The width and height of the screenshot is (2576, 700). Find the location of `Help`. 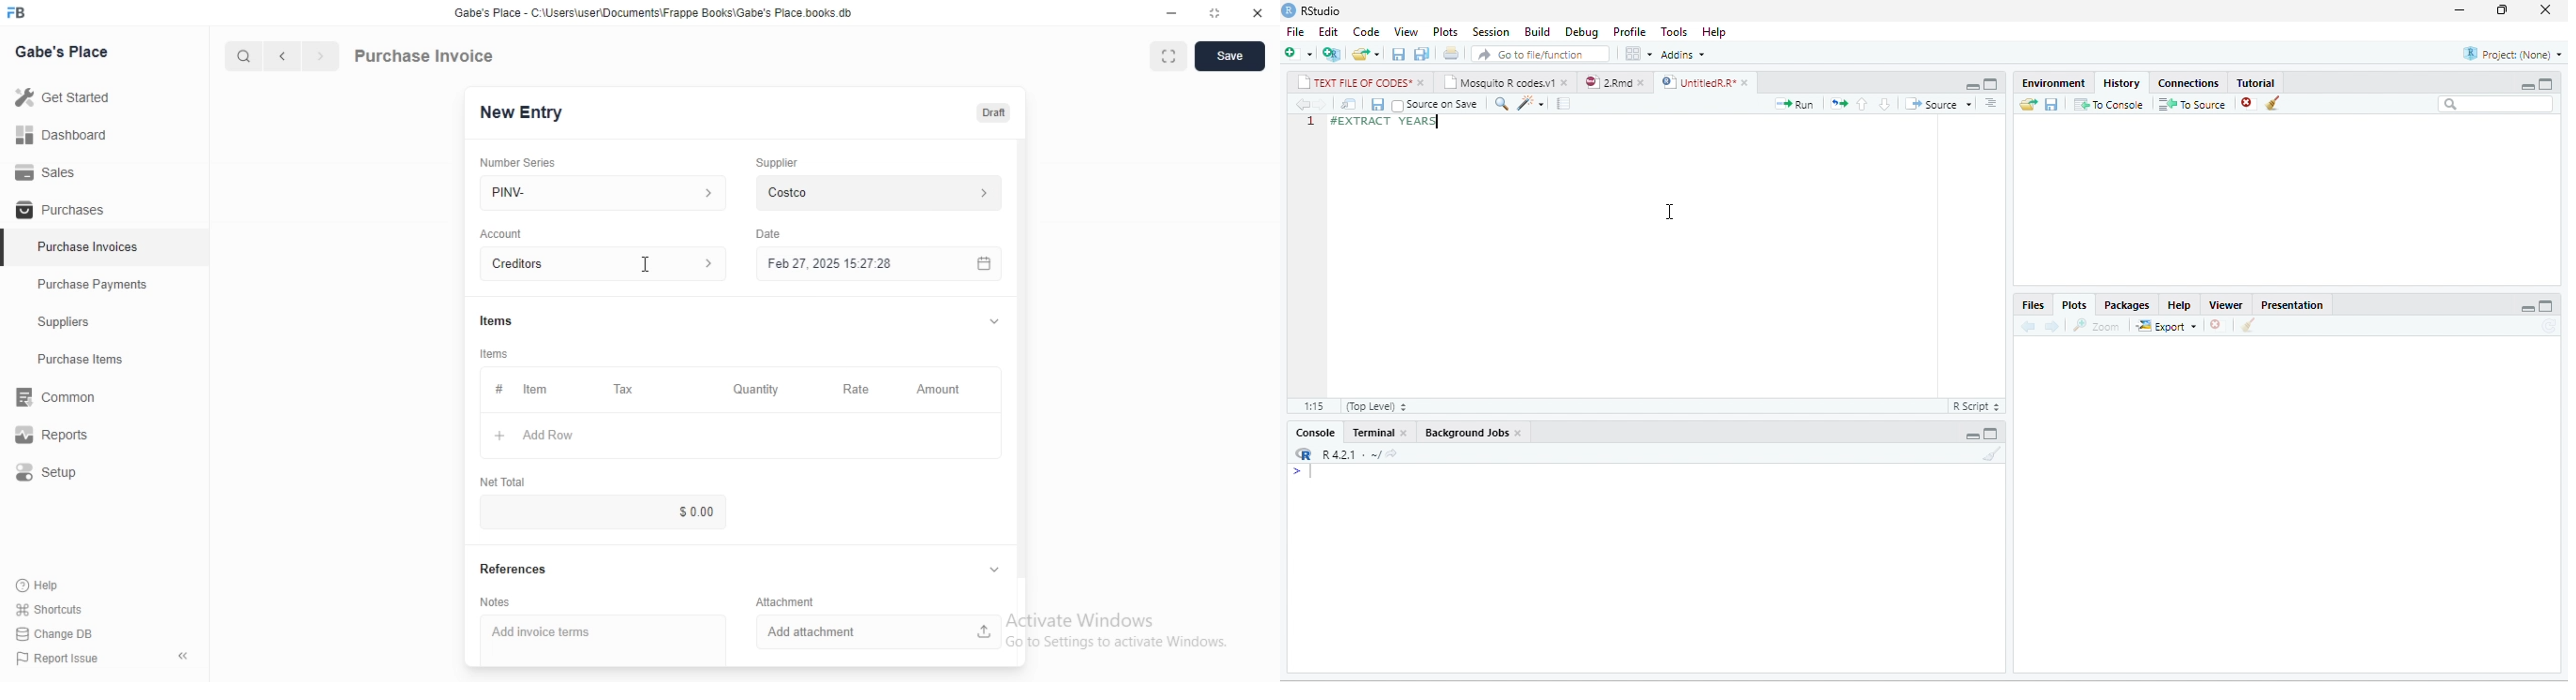

Help is located at coordinates (49, 586).